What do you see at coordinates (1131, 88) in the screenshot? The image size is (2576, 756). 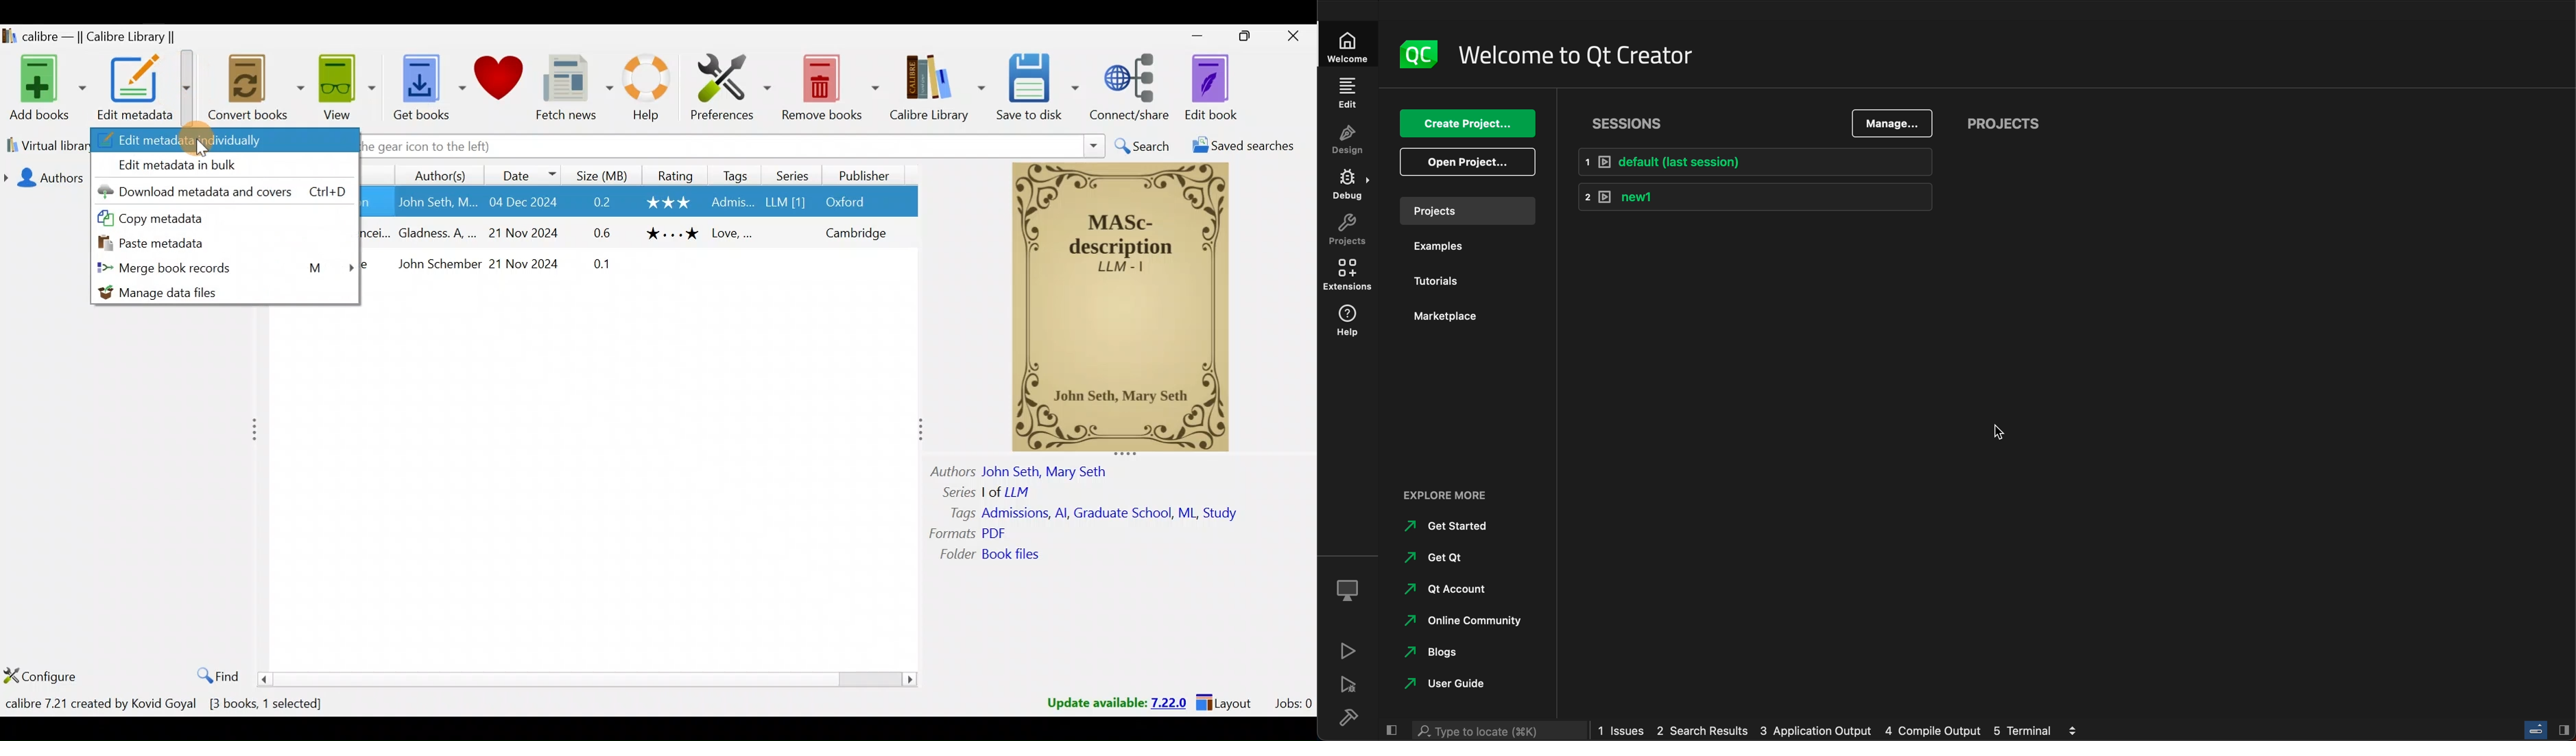 I see `Connect/share` at bounding box center [1131, 88].